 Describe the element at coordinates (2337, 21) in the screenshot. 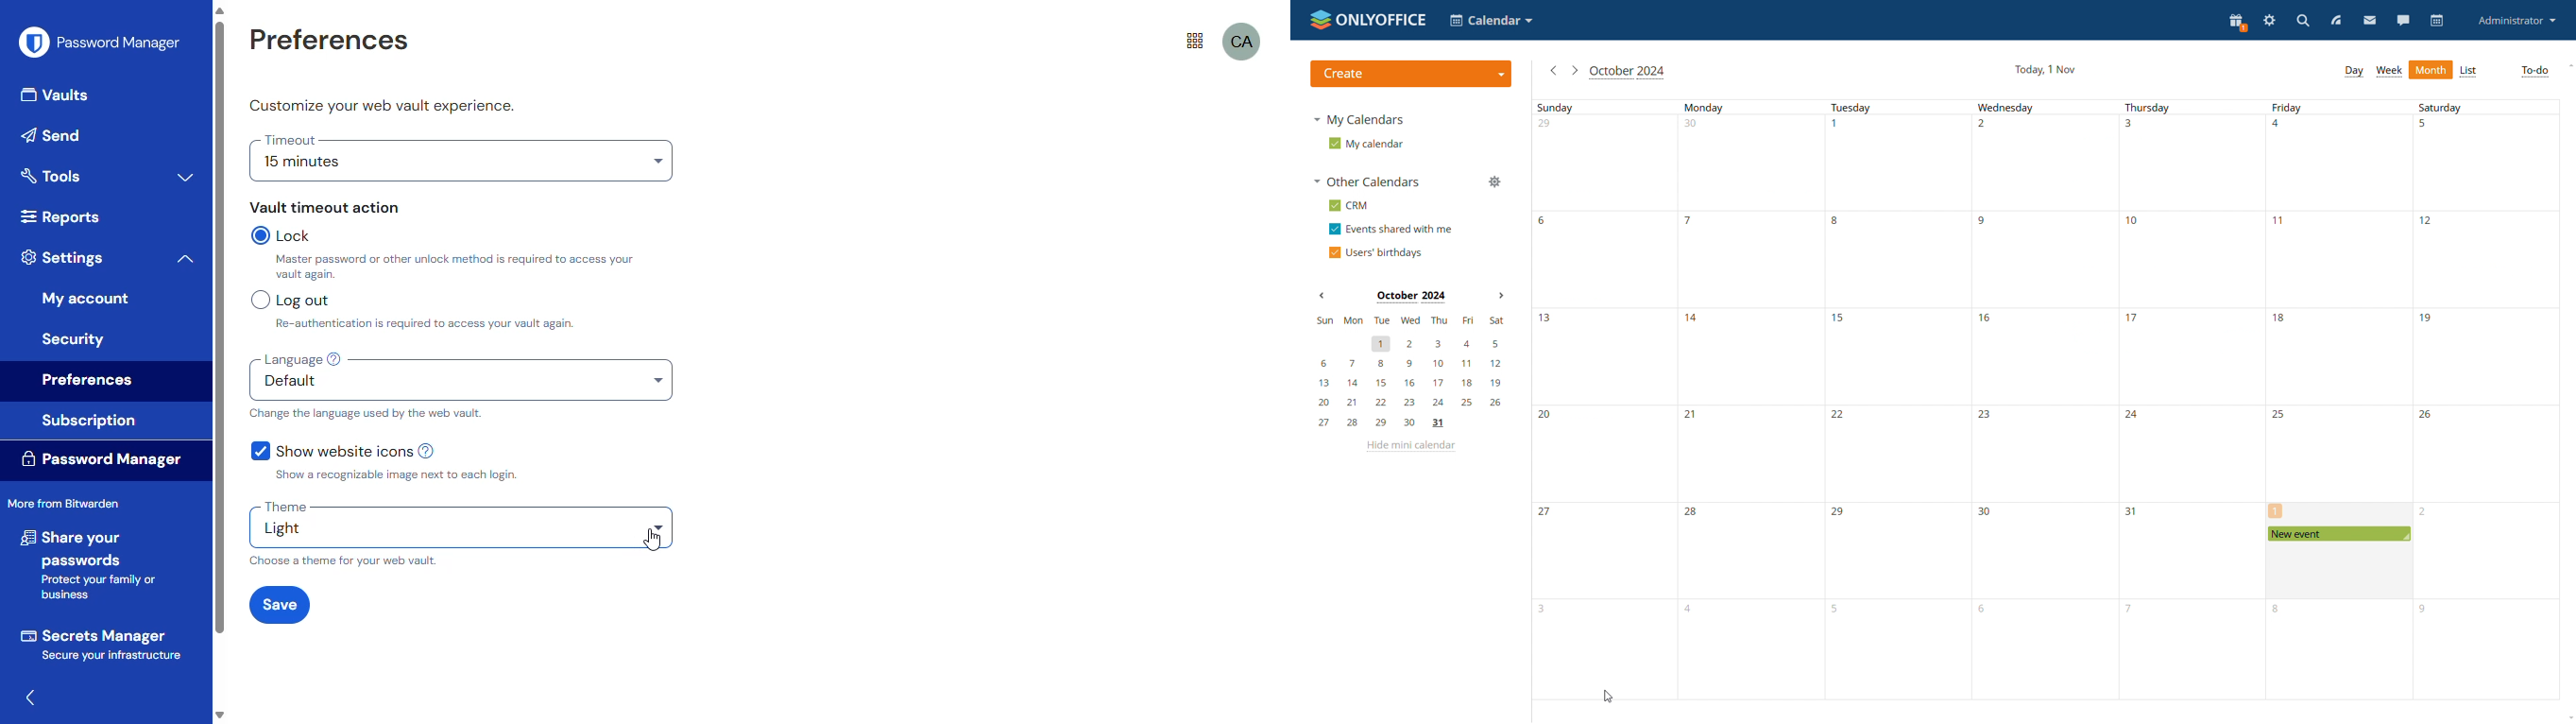

I see `feed` at that location.